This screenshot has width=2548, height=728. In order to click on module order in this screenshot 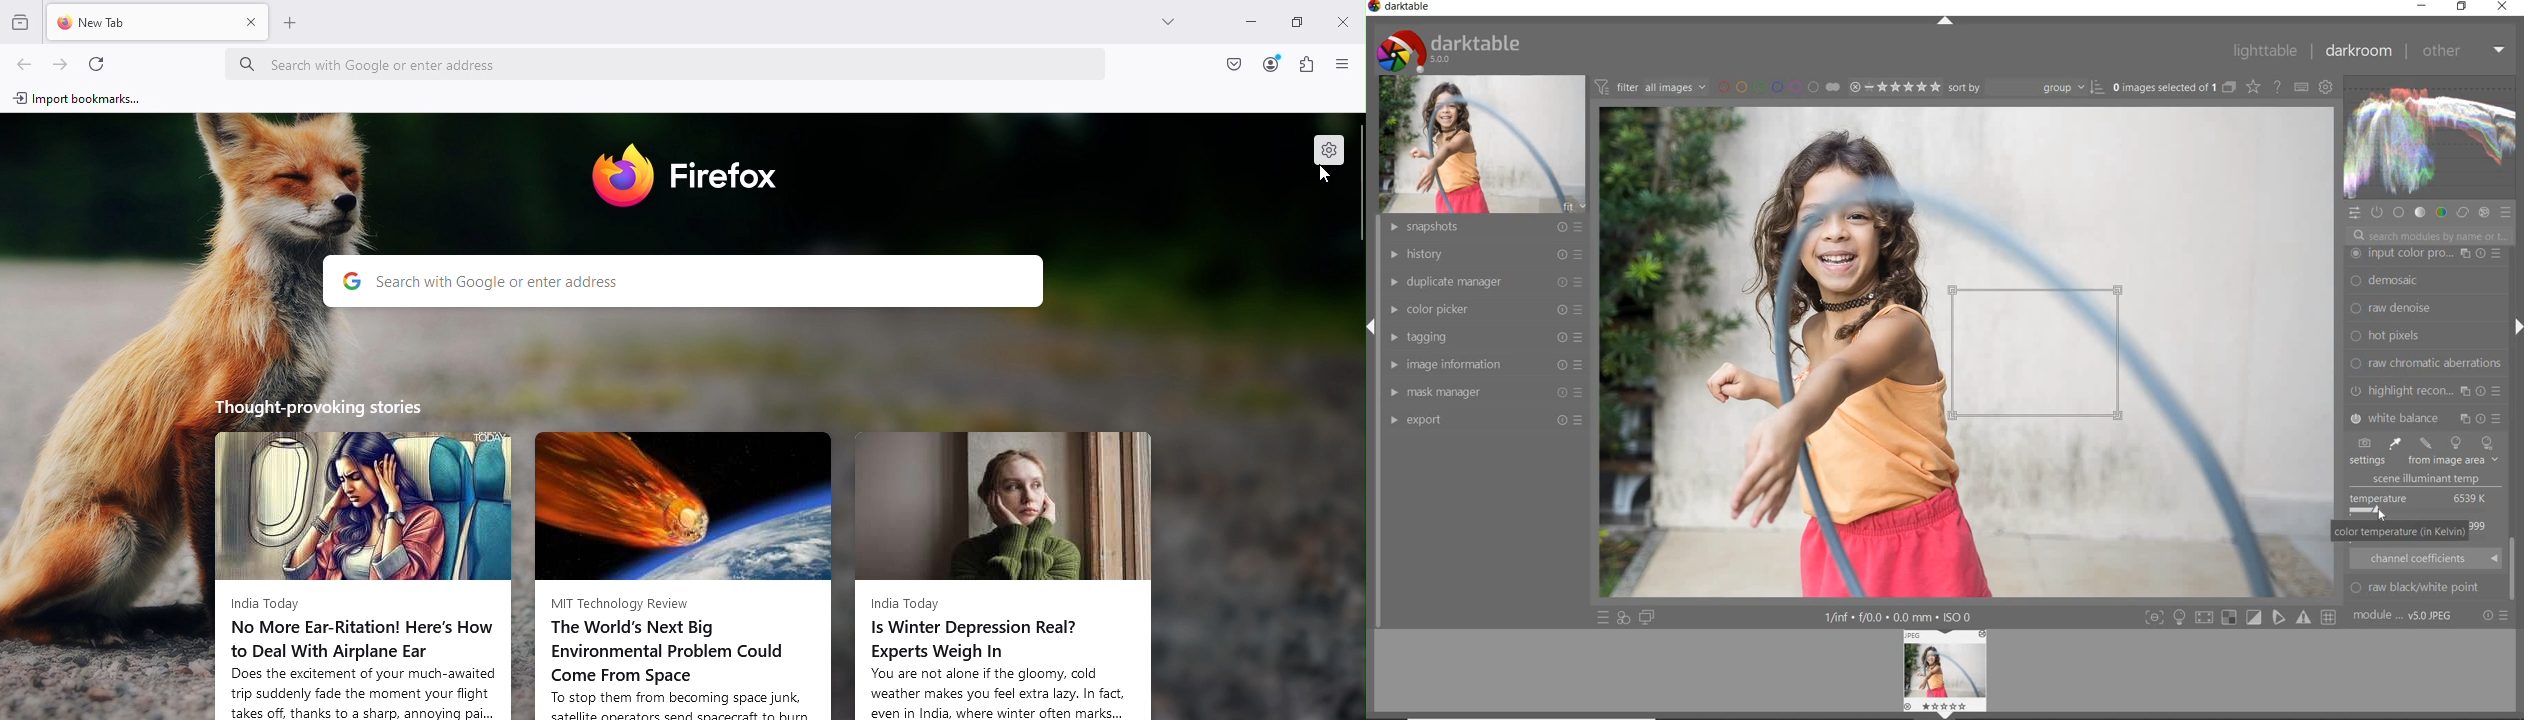, I will do `click(2405, 617)`.